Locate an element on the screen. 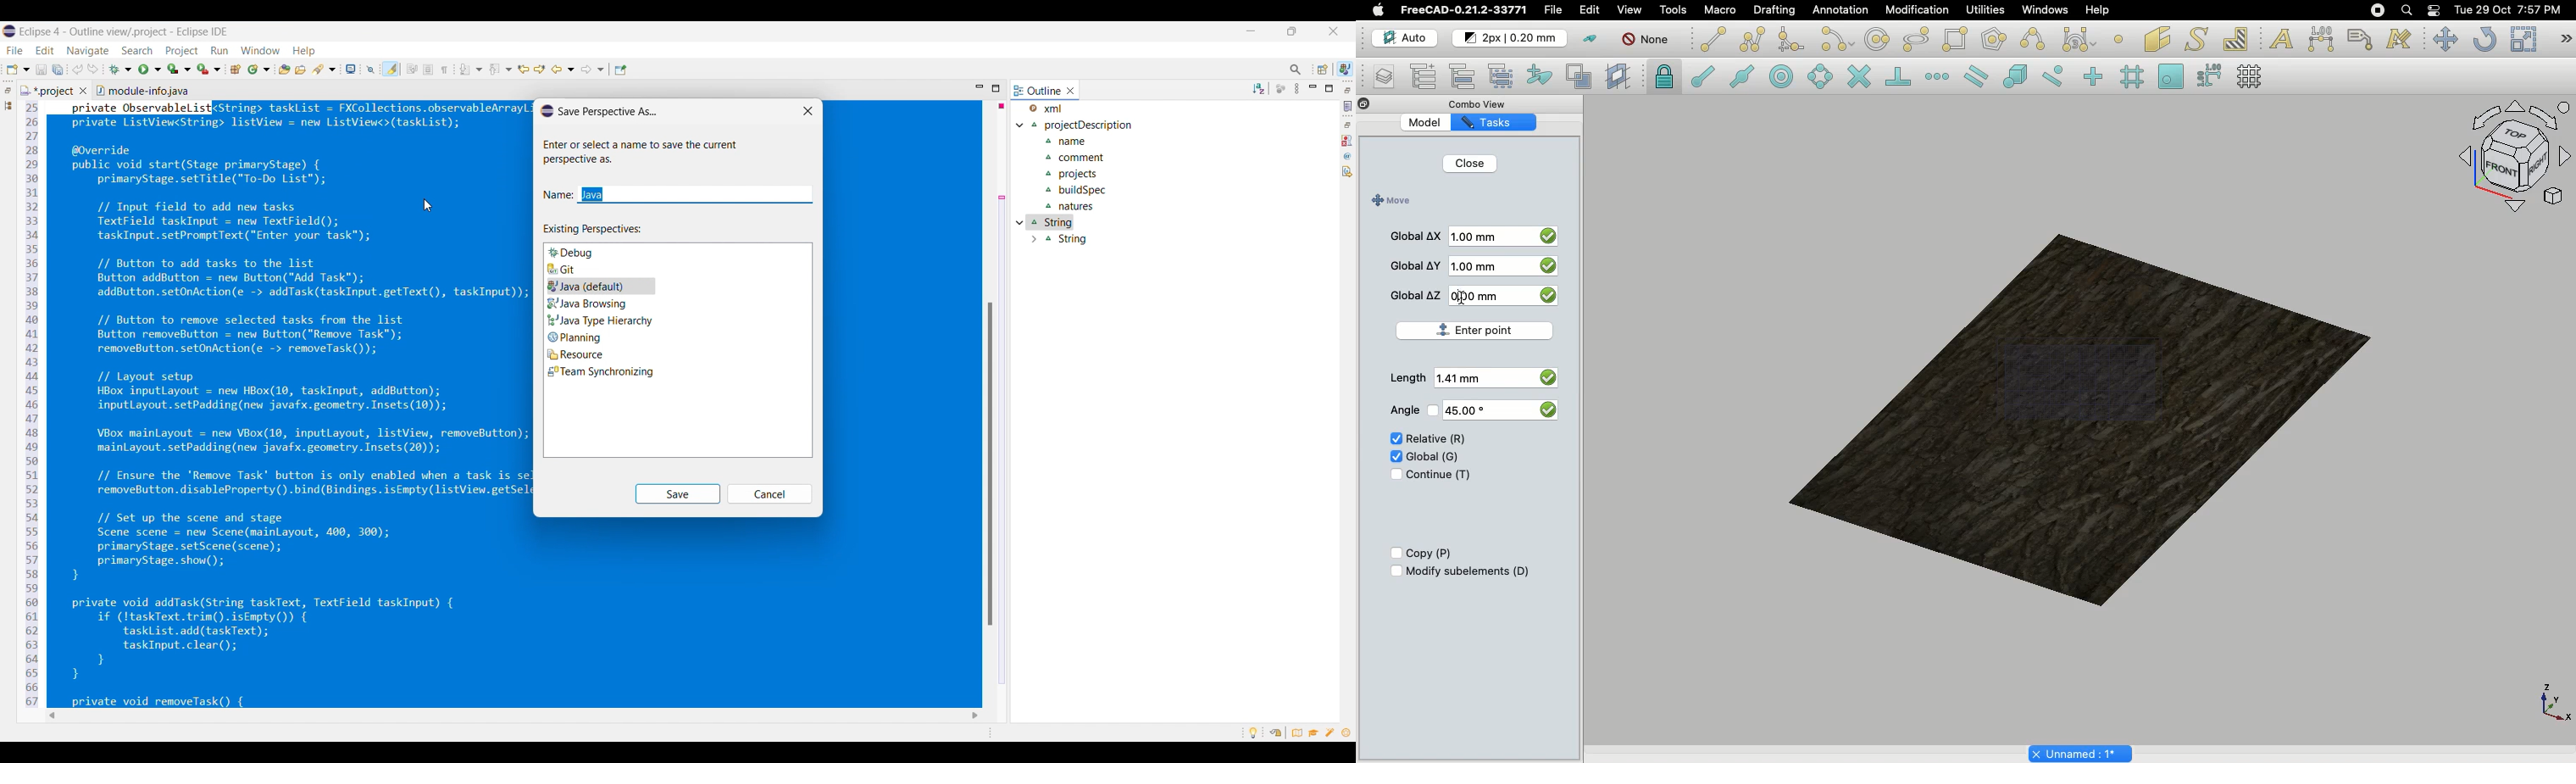 The height and width of the screenshot is (784, 2576). Checkbox is located at coordinates (1392, 554).